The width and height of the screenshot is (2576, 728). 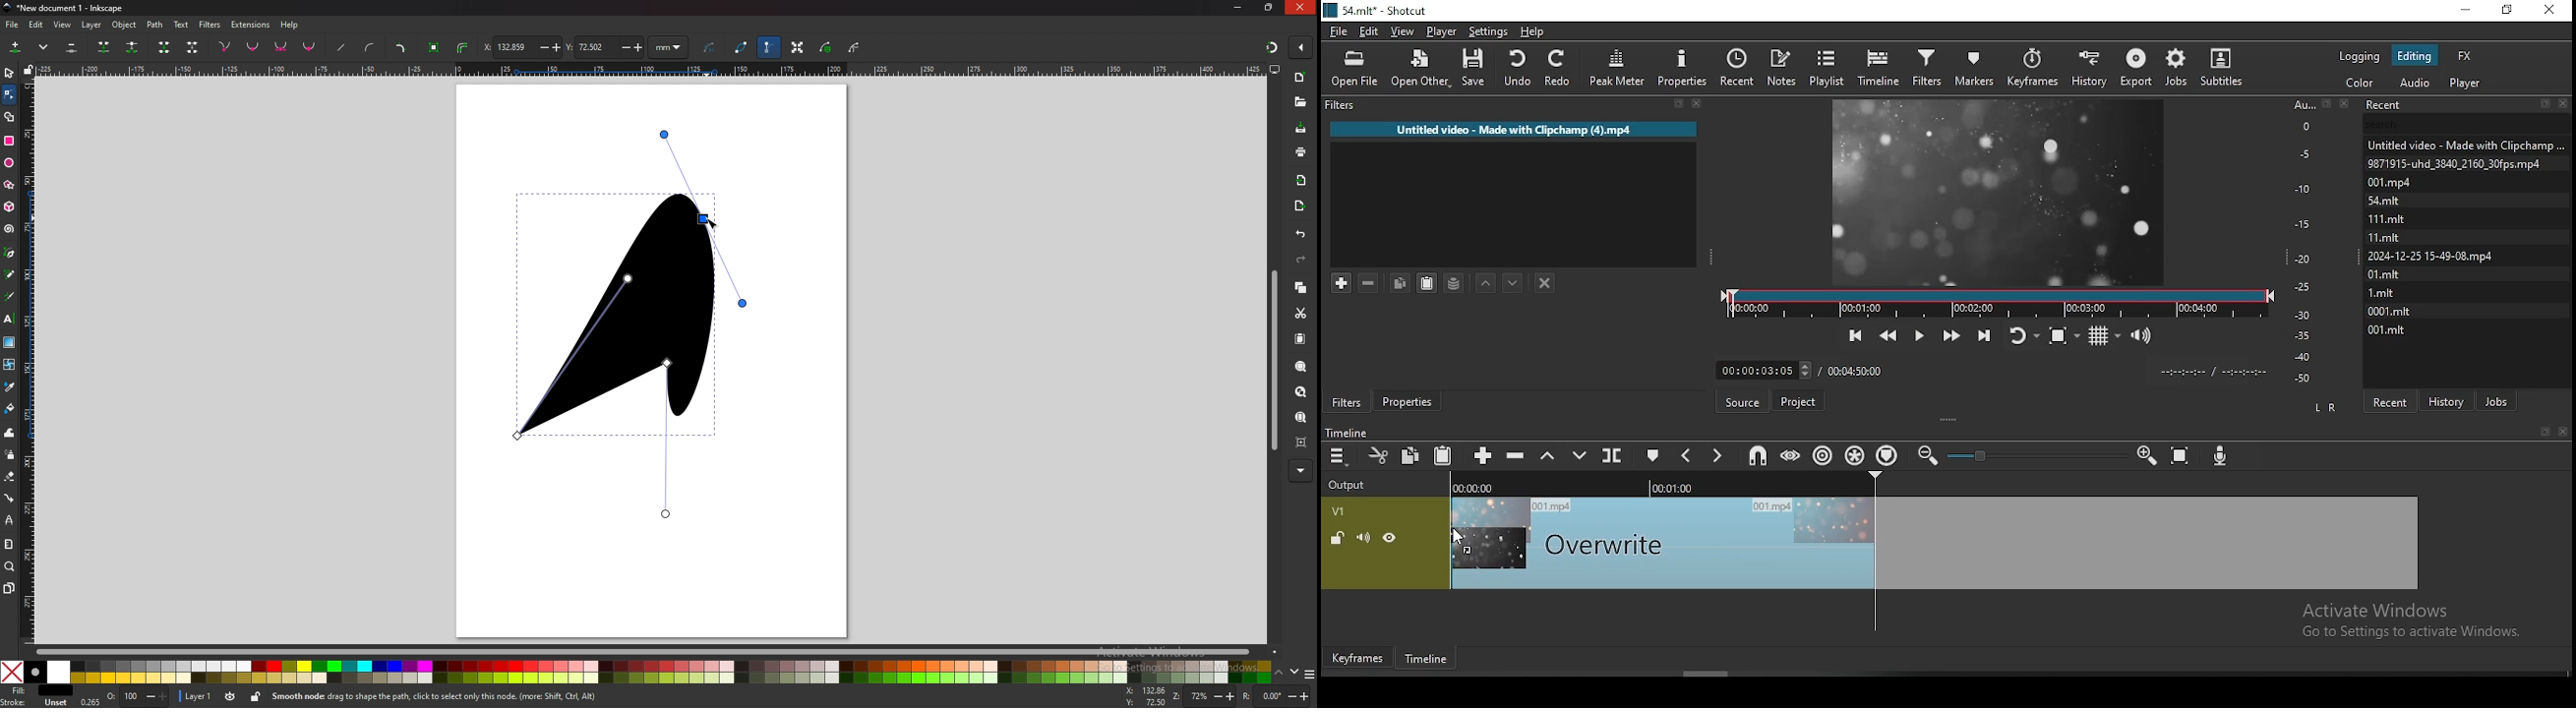 I want to click on mesh, so click(x=10, y=364).